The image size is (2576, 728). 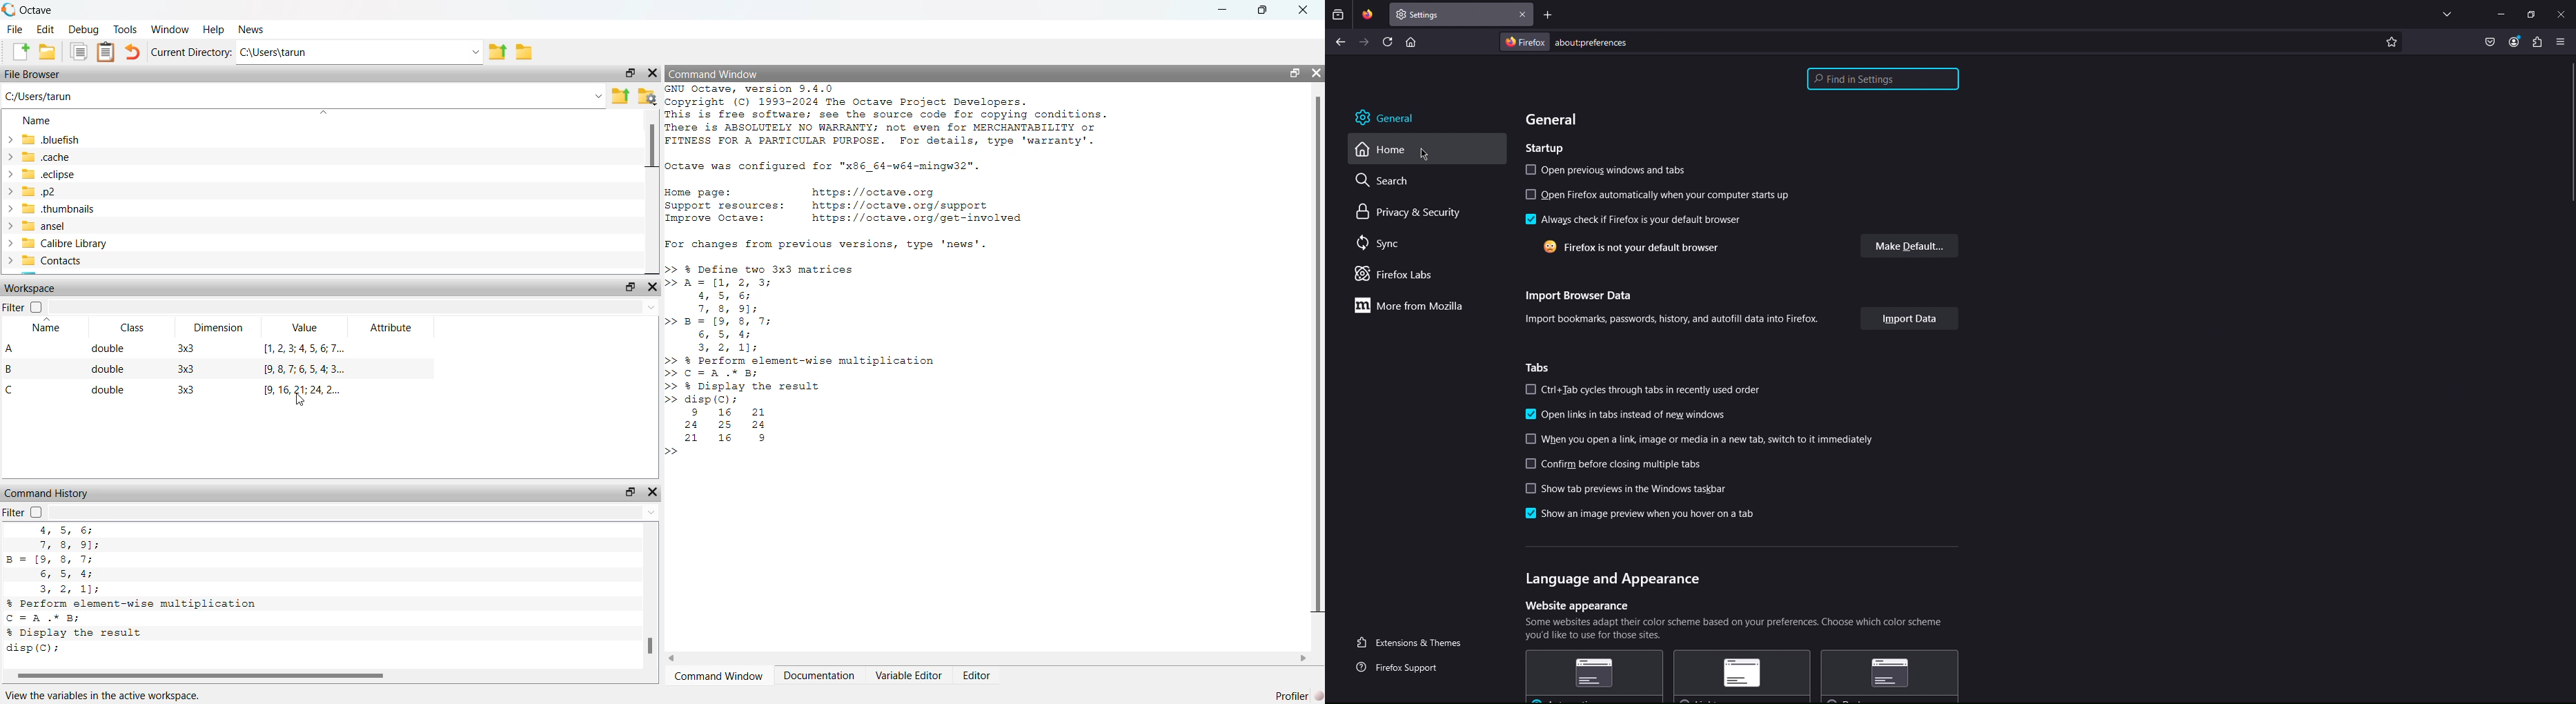 I want to click on Search bar, so click(x=1883, y=79).